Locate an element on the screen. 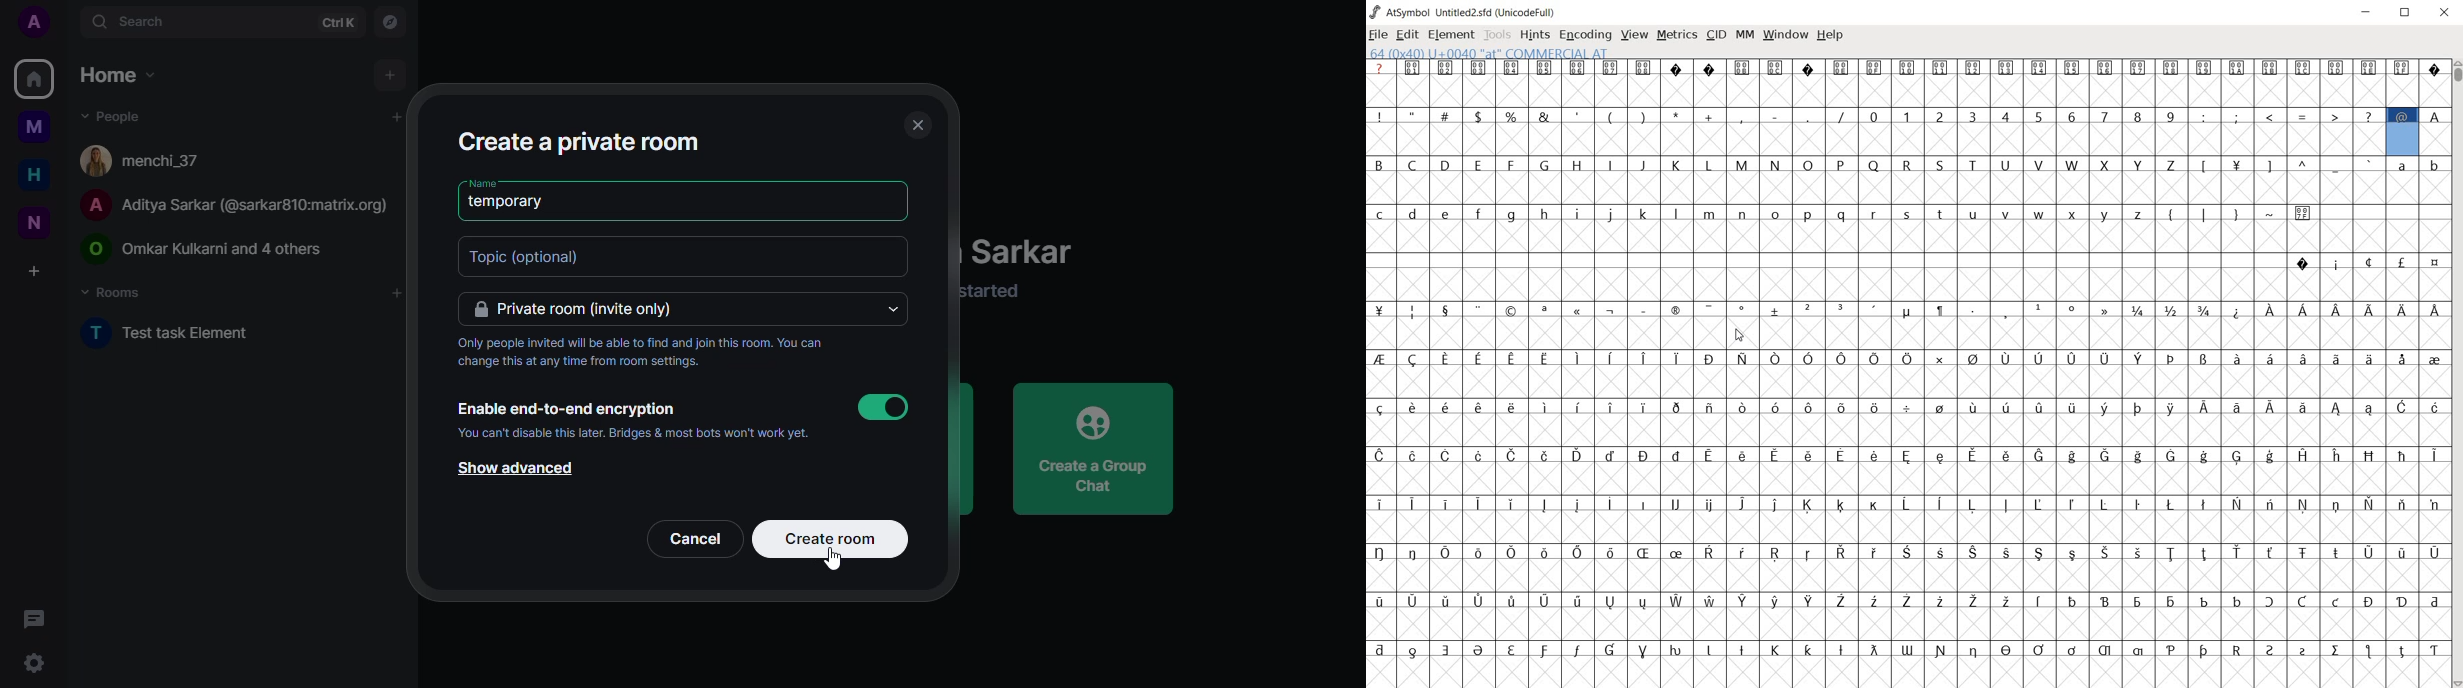  test task element is located at coordinates (183, 336).